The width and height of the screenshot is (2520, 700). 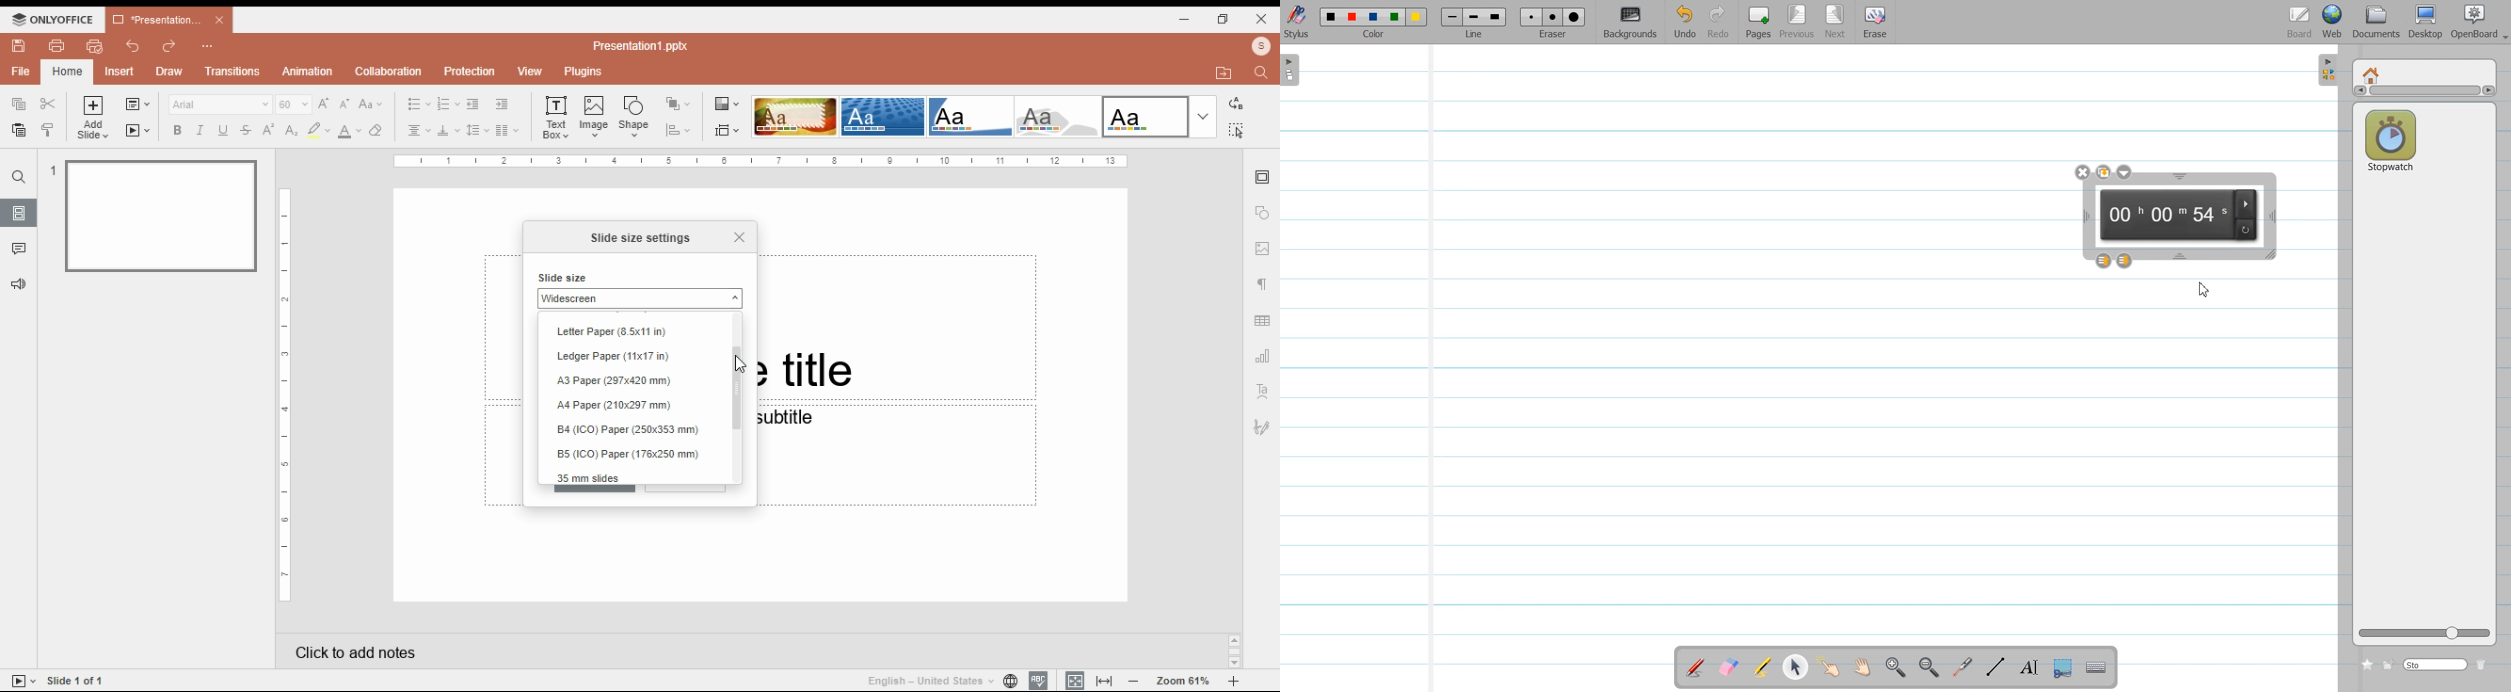 I want to click on Ledger Paper (11x17 in), so click(x=616, y=357).